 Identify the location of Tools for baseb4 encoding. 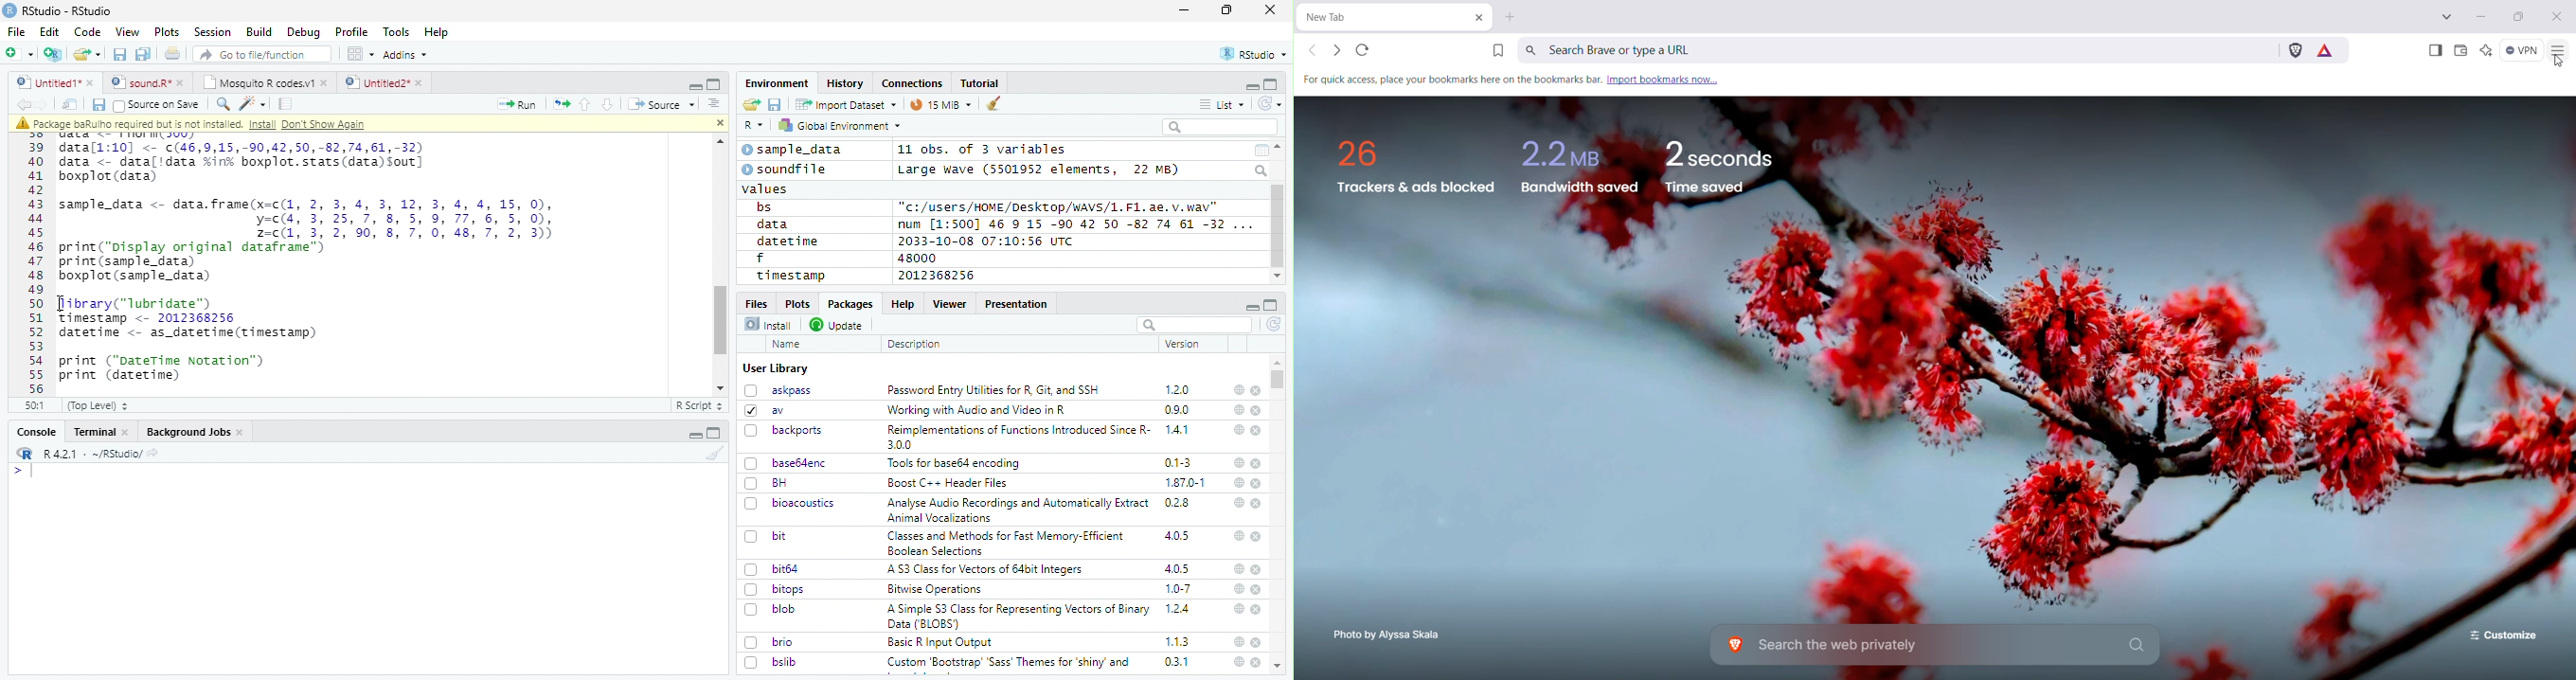
(956, 463).